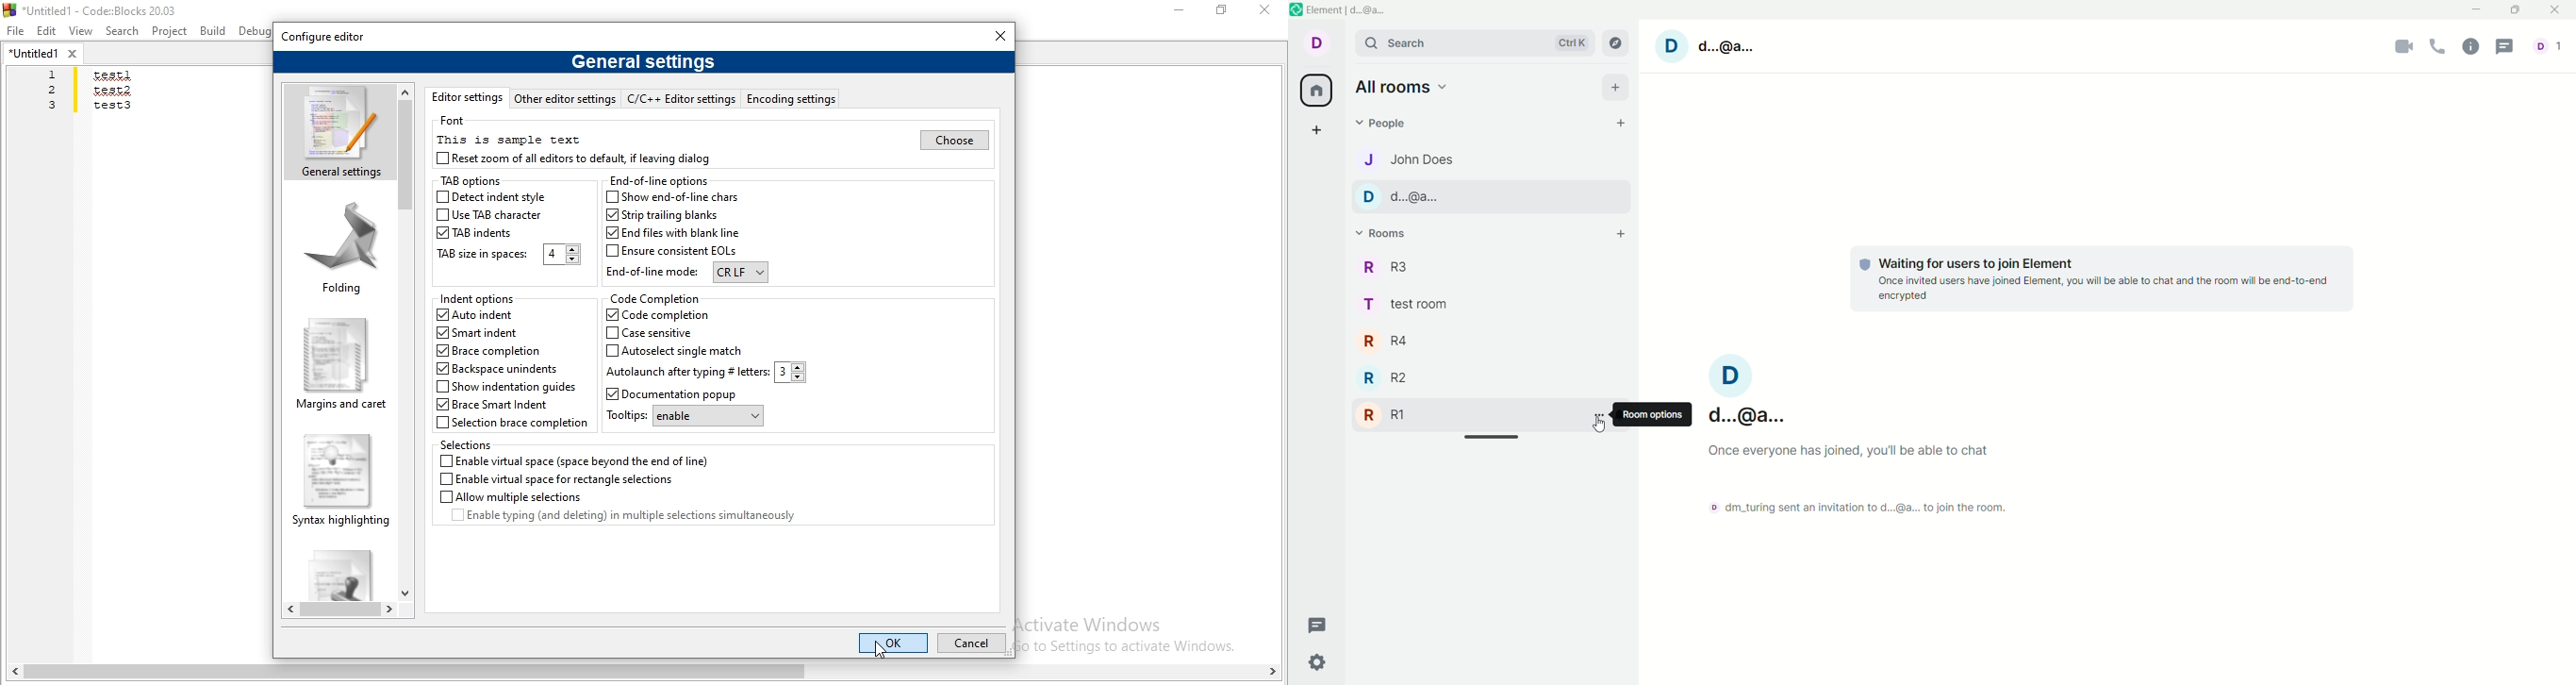  What do you see at coordinates (659, 180) in the screenshot?
I see `End-of-line options` at bounding box center [659, 180].